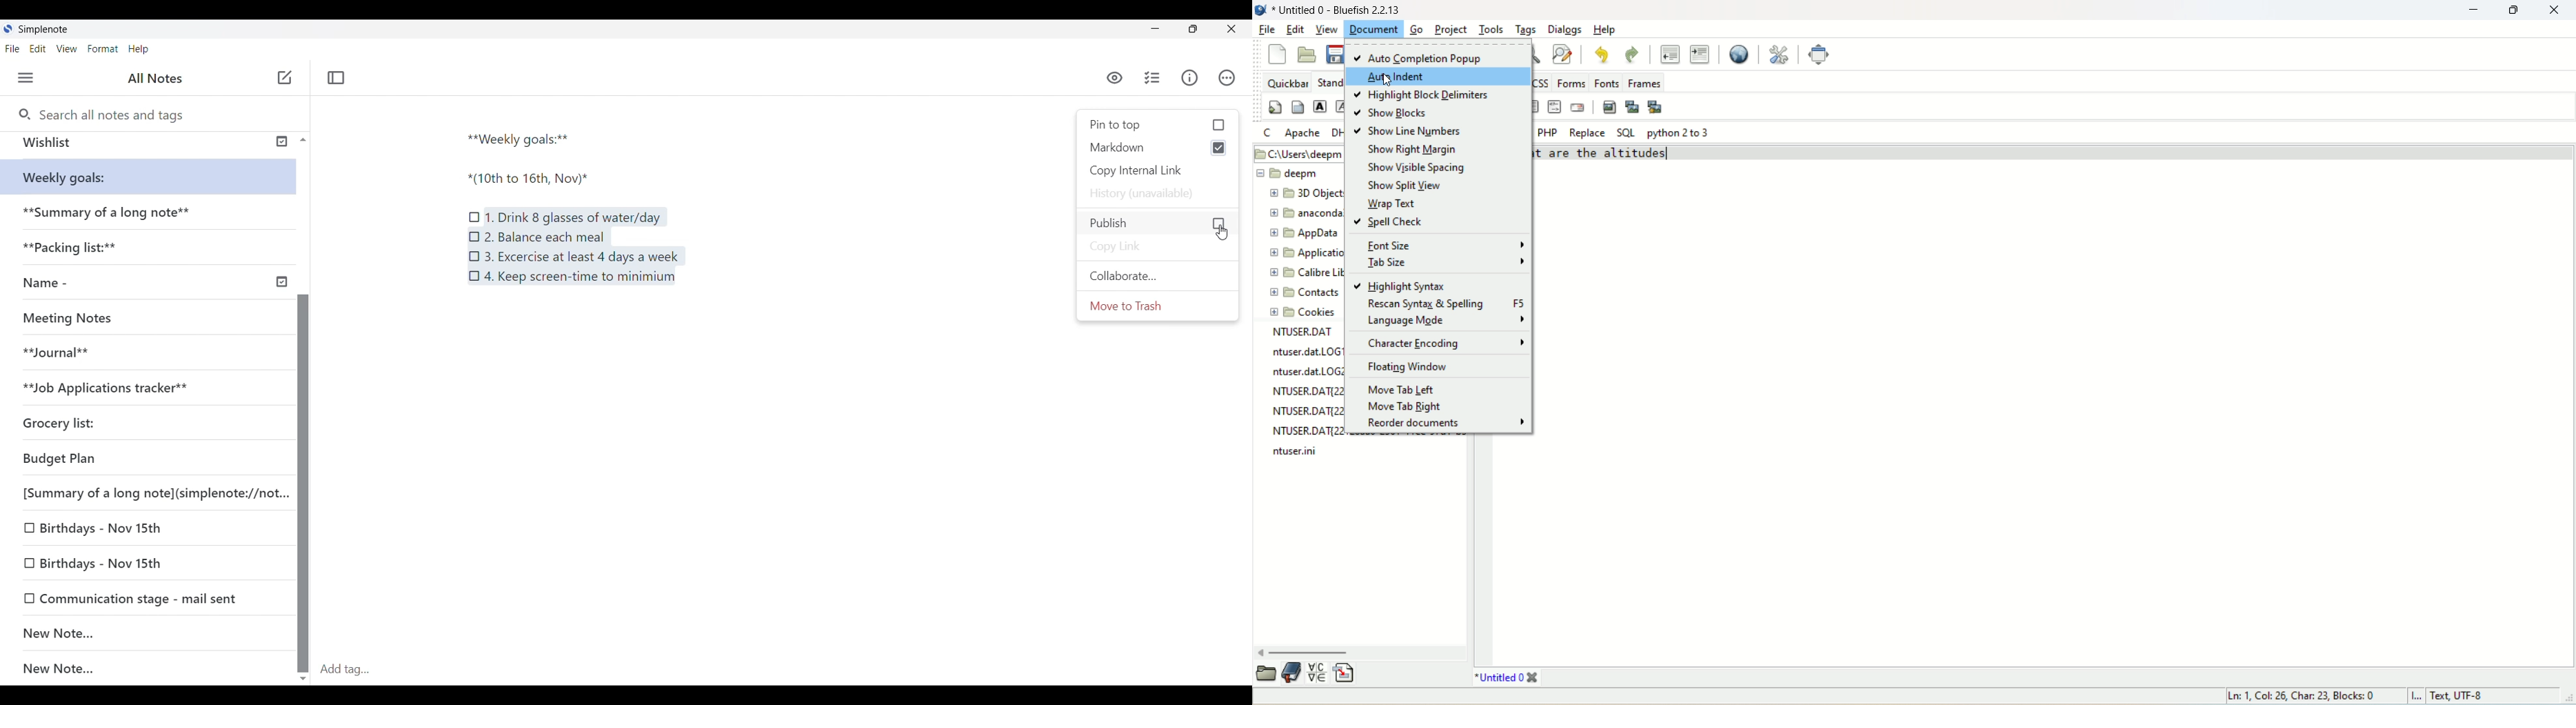 Image resolution: width=2576 pixels, height=728 pixels. Describe the element at coordinates (2471, 10) in the screenshot. I see `minimize` at that location.